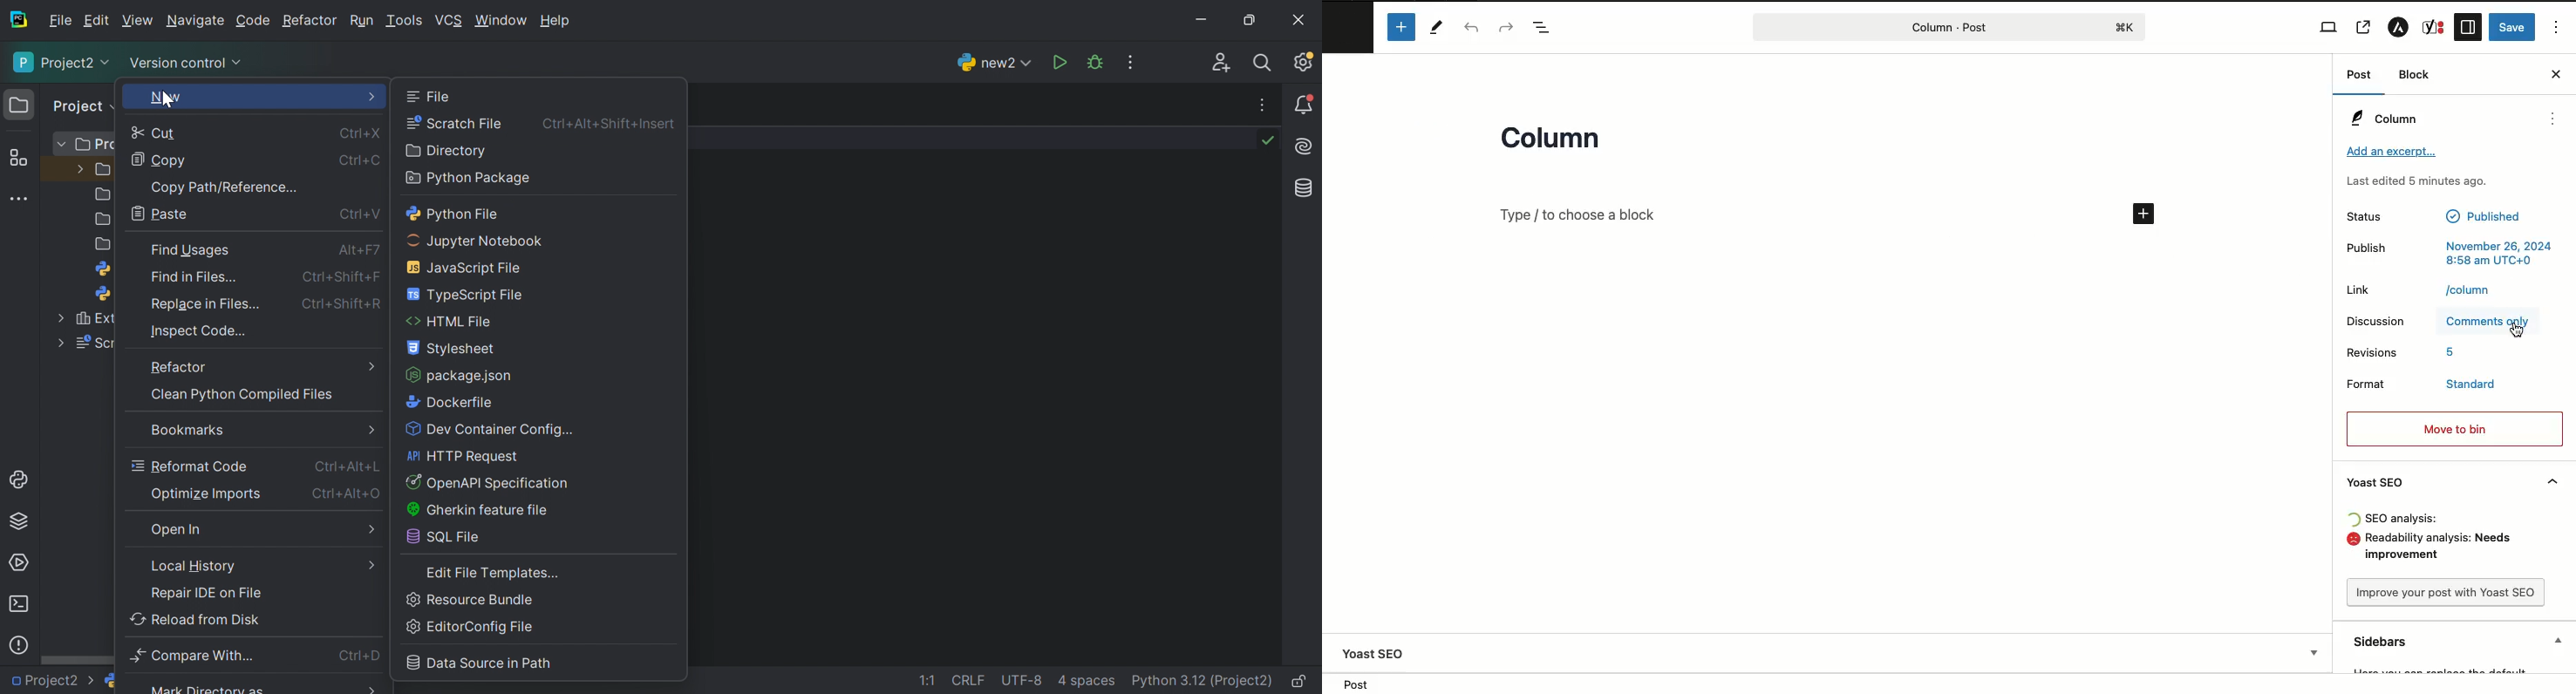 Image resolution: width=2576 pixels, height=700 pixels. I want to click on Format, so click(2370, 384).